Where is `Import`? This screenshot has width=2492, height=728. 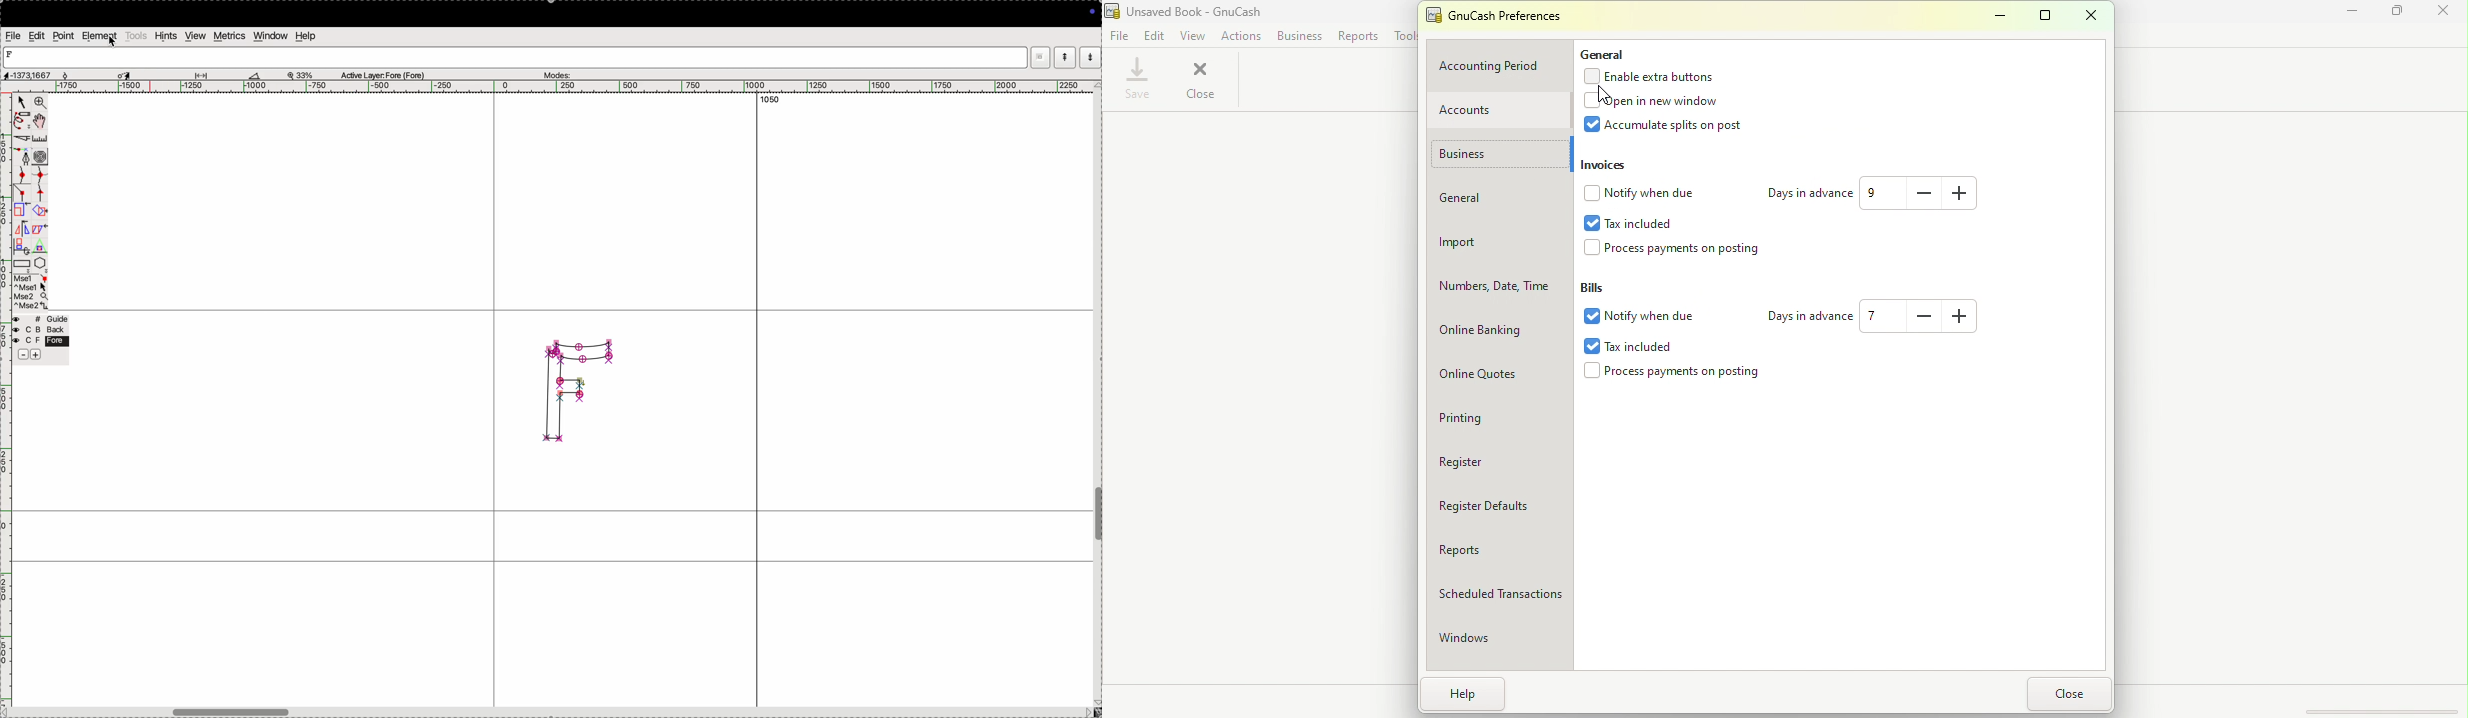 Import is located at coordinates (1492, 243).